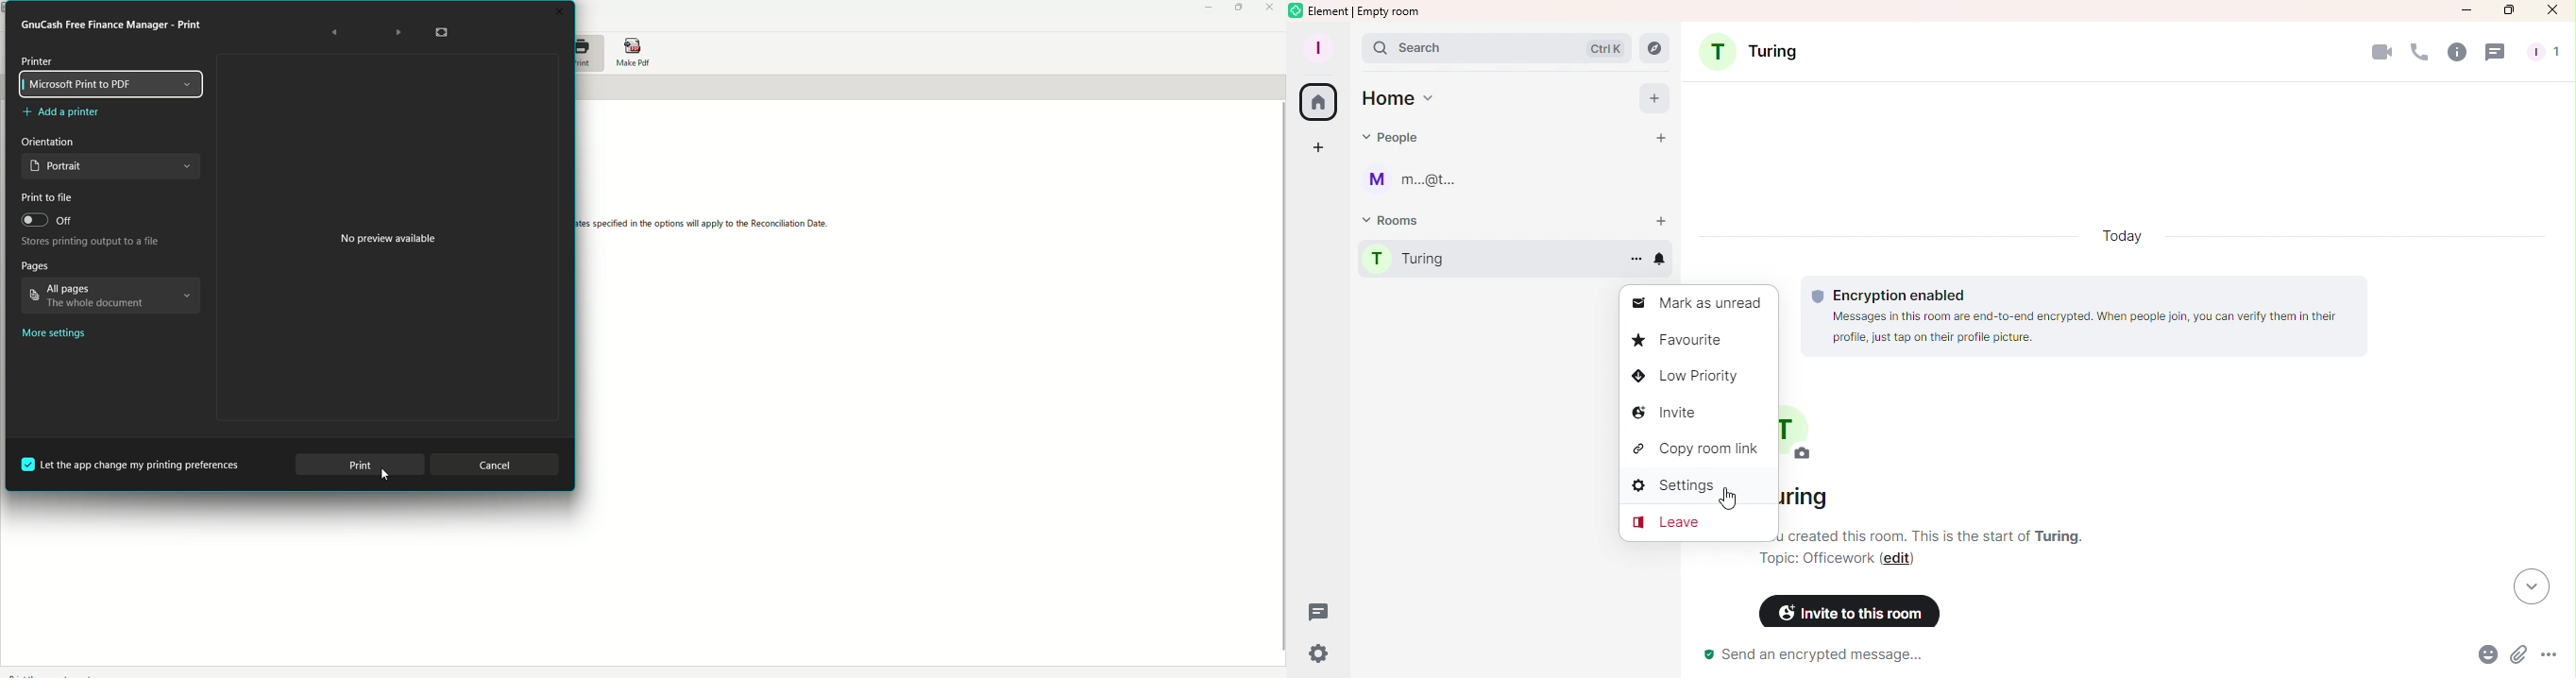 The height and width of the screenshot is (700, 2576). I want to click on Scroll to most recent messages, so click(2528, 586).